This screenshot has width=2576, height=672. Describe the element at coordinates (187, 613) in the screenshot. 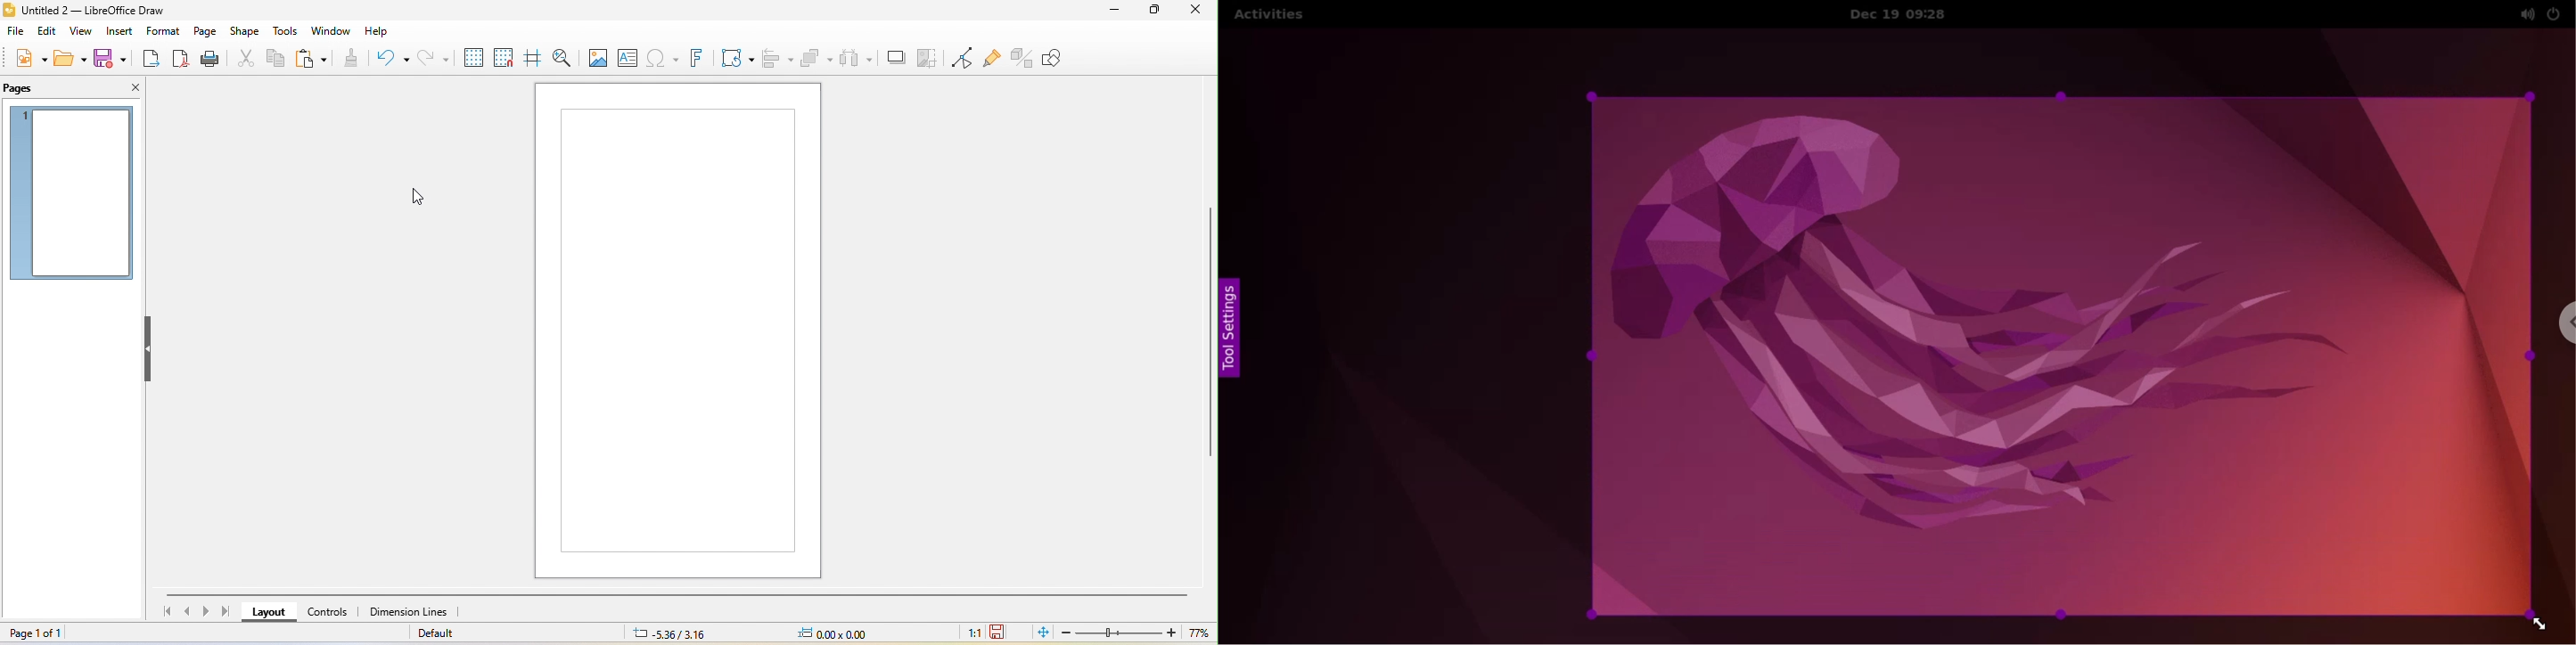

I see `previous page` at that location.